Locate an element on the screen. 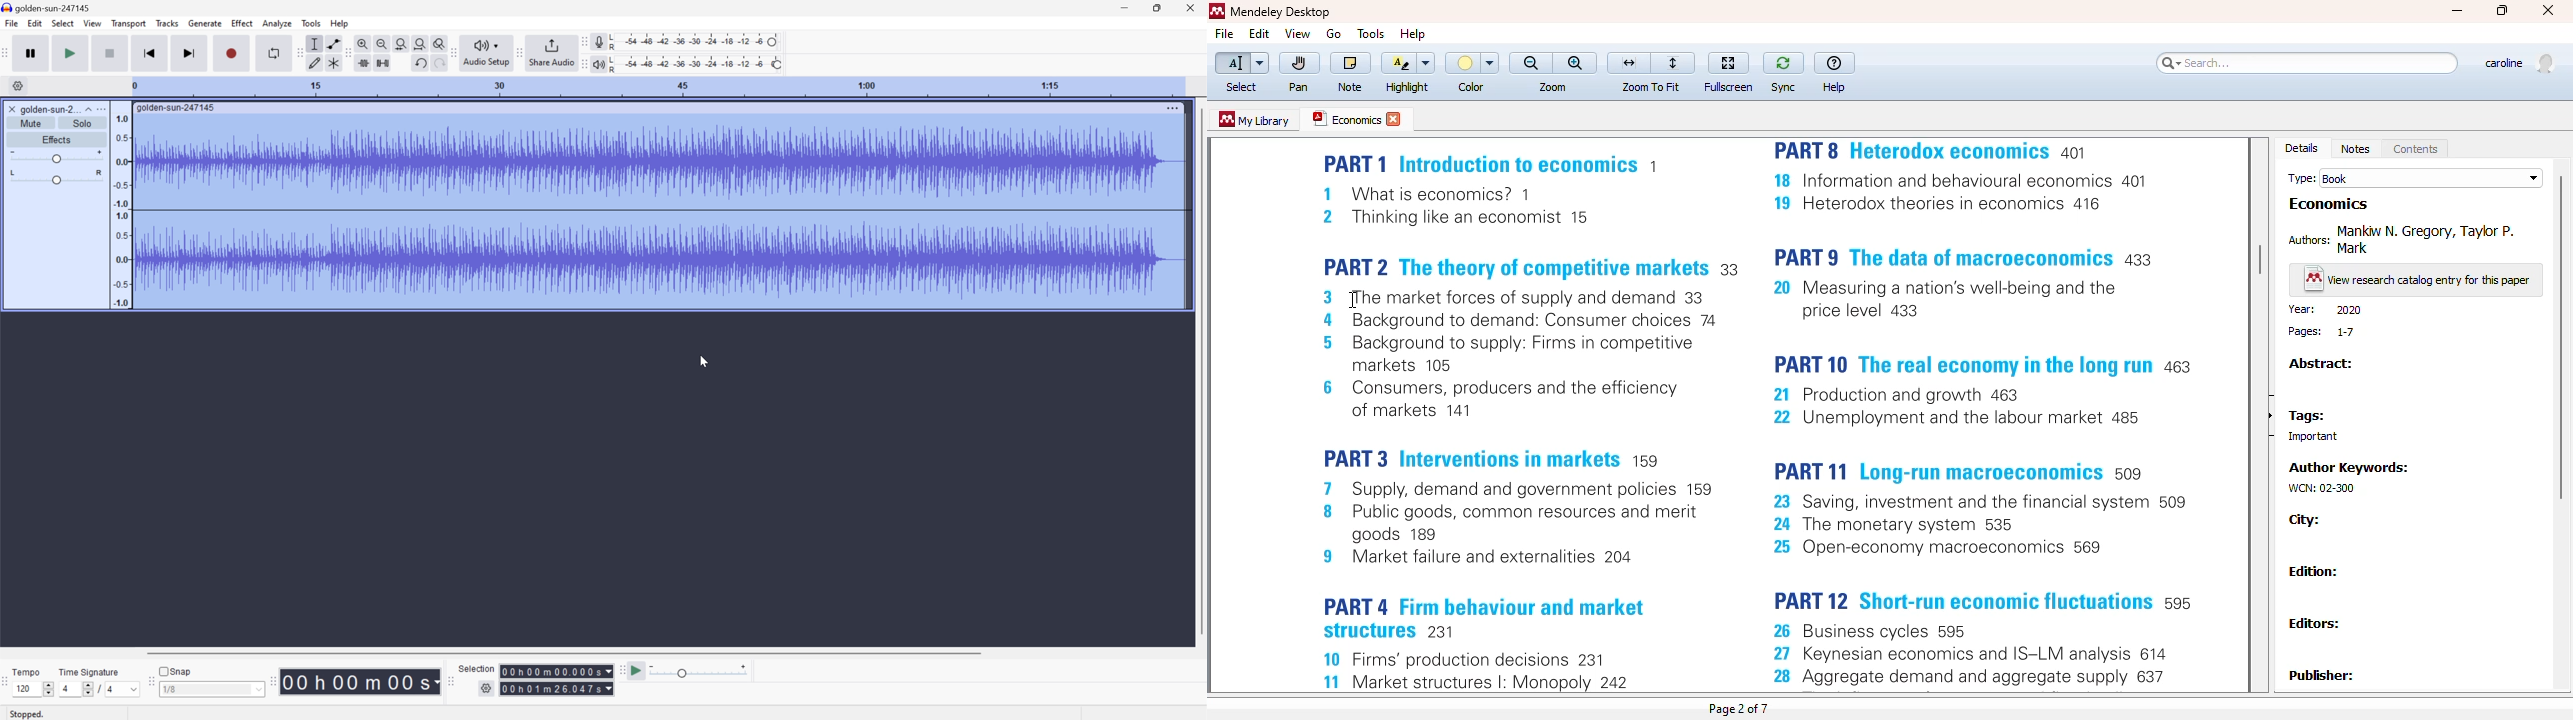 This screenshot has height=728, width=2576. PDF text is located at coordinates (1762, 416).